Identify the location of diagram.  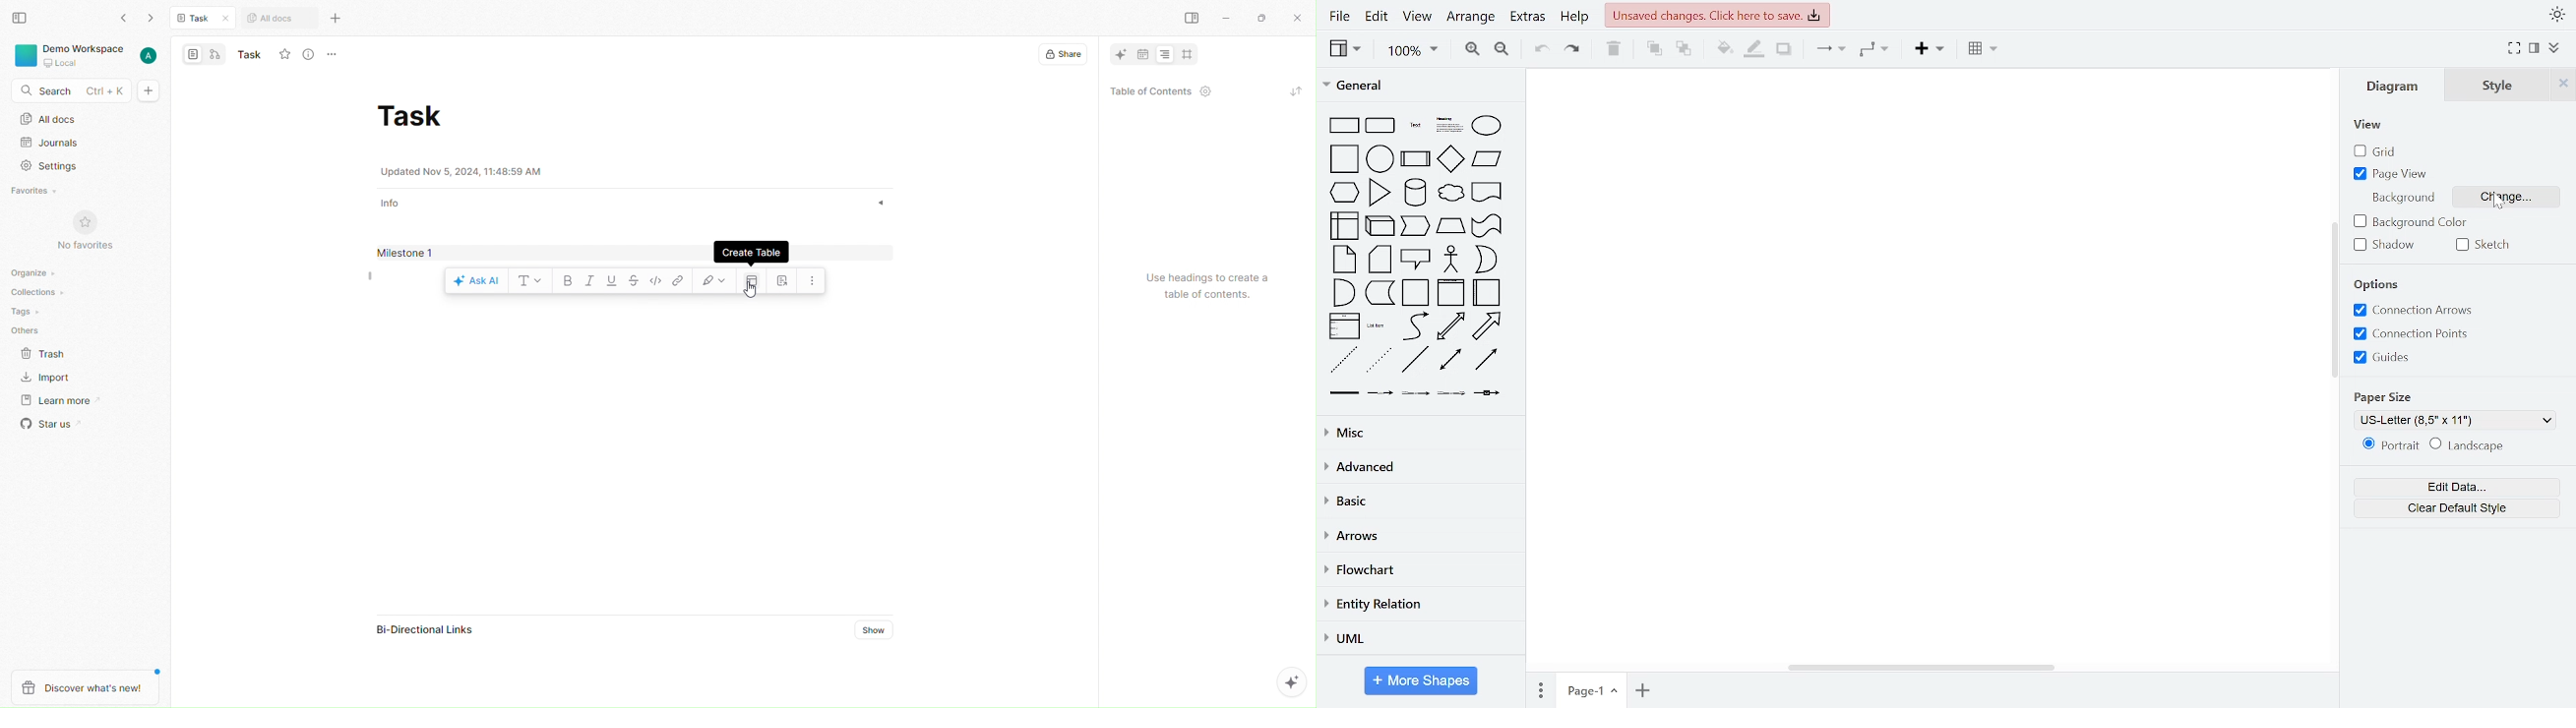
(2401, 87).